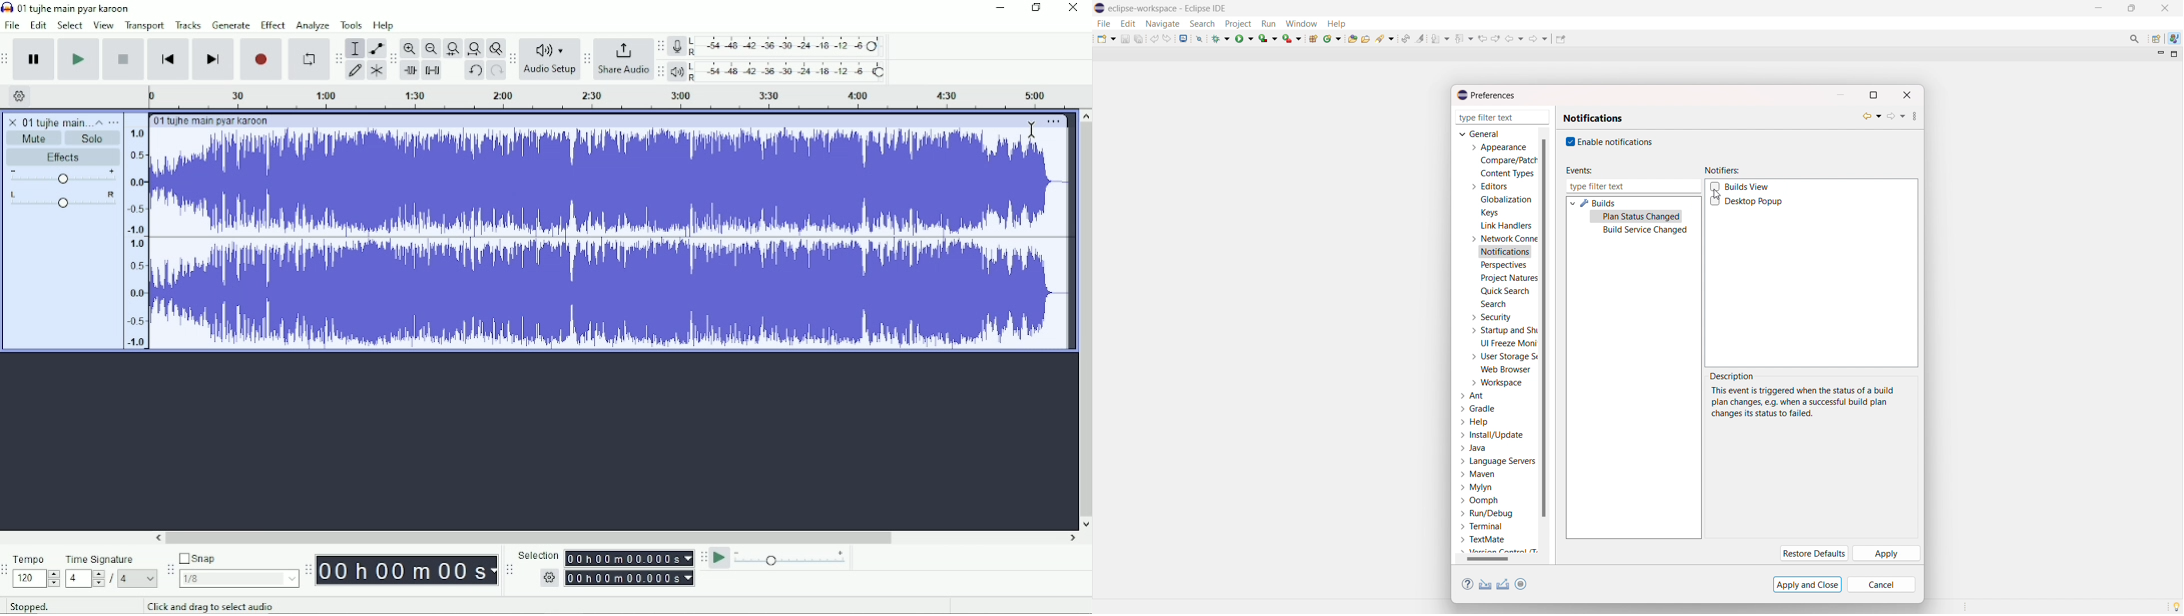  I want to click on plan status changed, so click(1643, 217).